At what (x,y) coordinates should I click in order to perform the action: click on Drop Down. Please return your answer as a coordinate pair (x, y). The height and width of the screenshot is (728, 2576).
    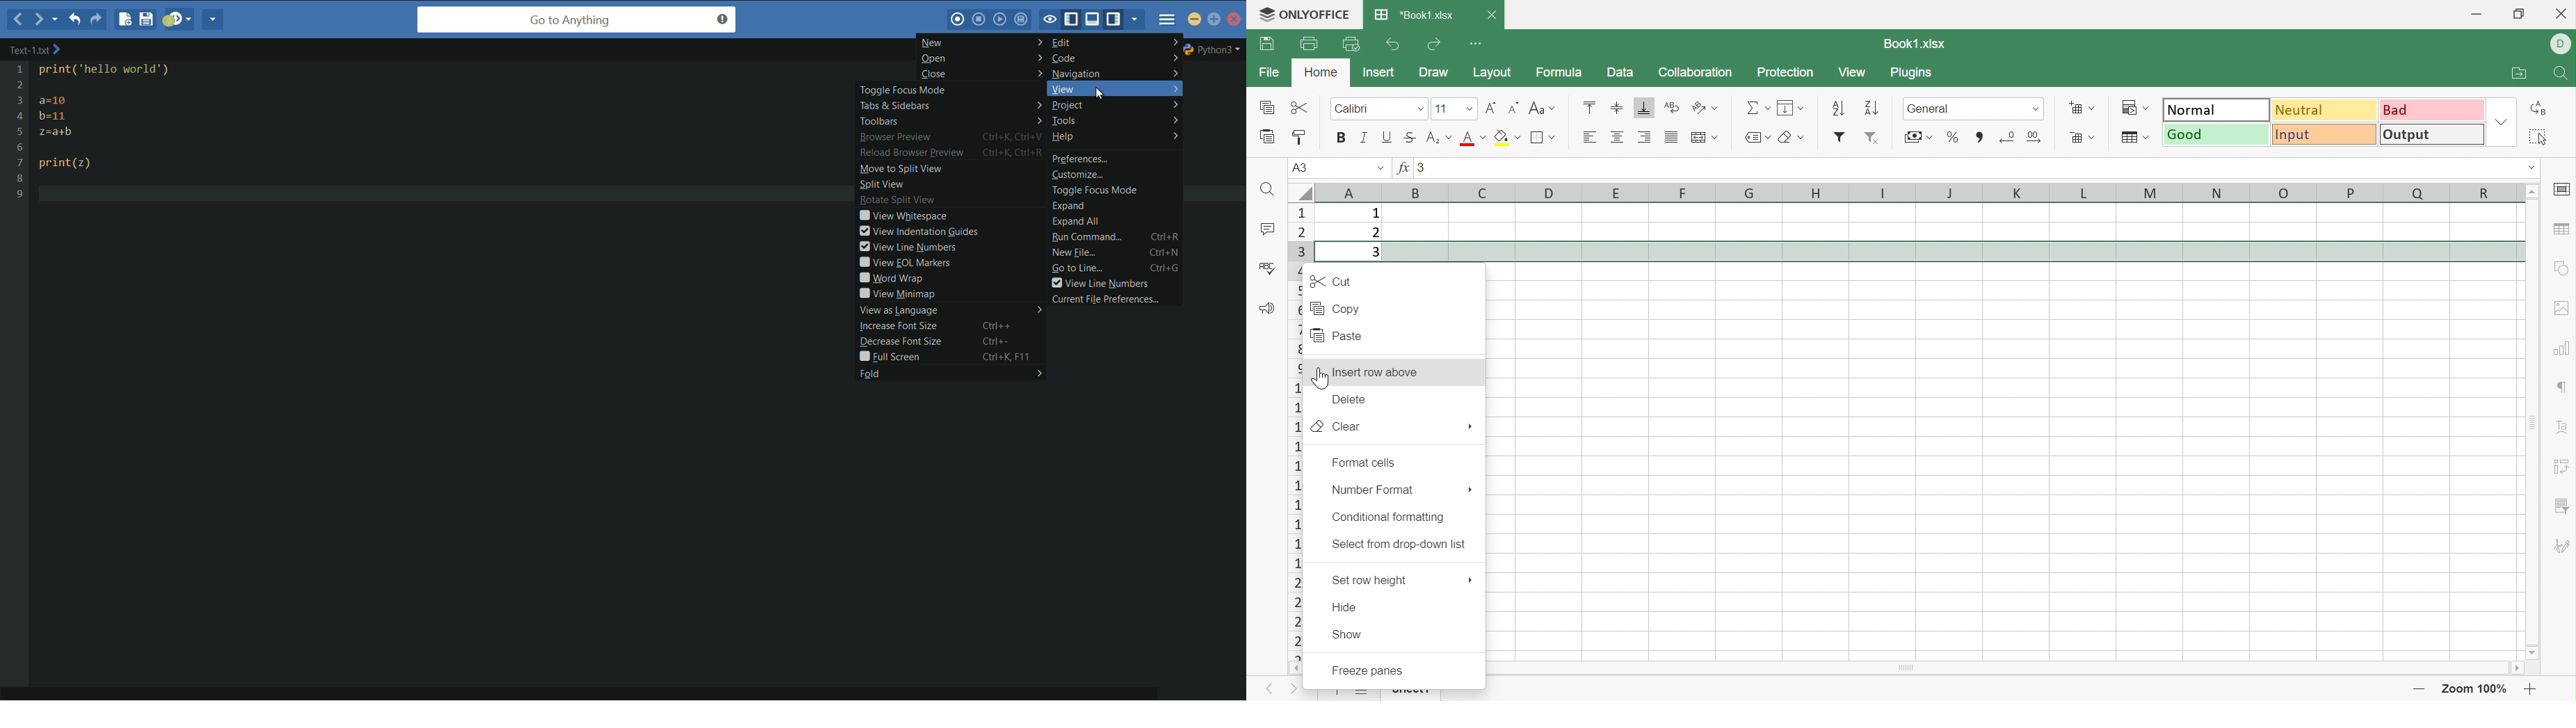
    Looking at the image, I should click on (2093, 138).